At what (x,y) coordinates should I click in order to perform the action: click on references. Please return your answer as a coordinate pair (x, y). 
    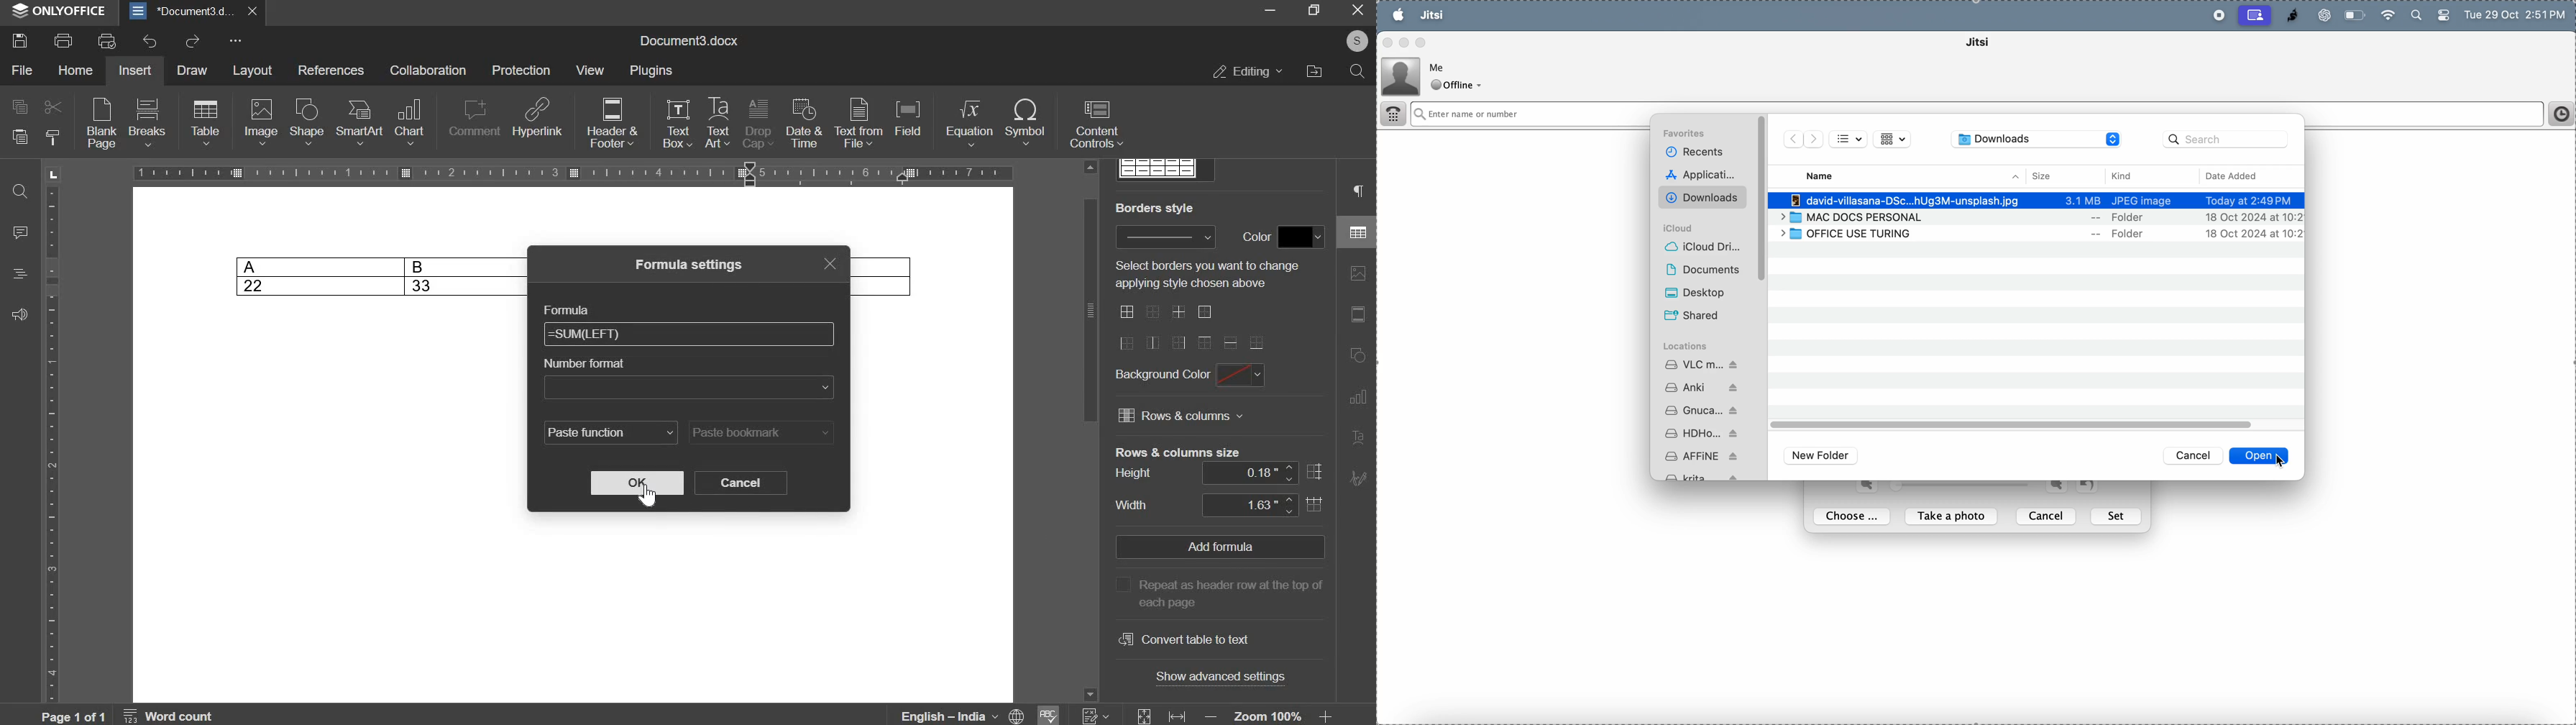
    Looking at the image, I should click on (332, 71).